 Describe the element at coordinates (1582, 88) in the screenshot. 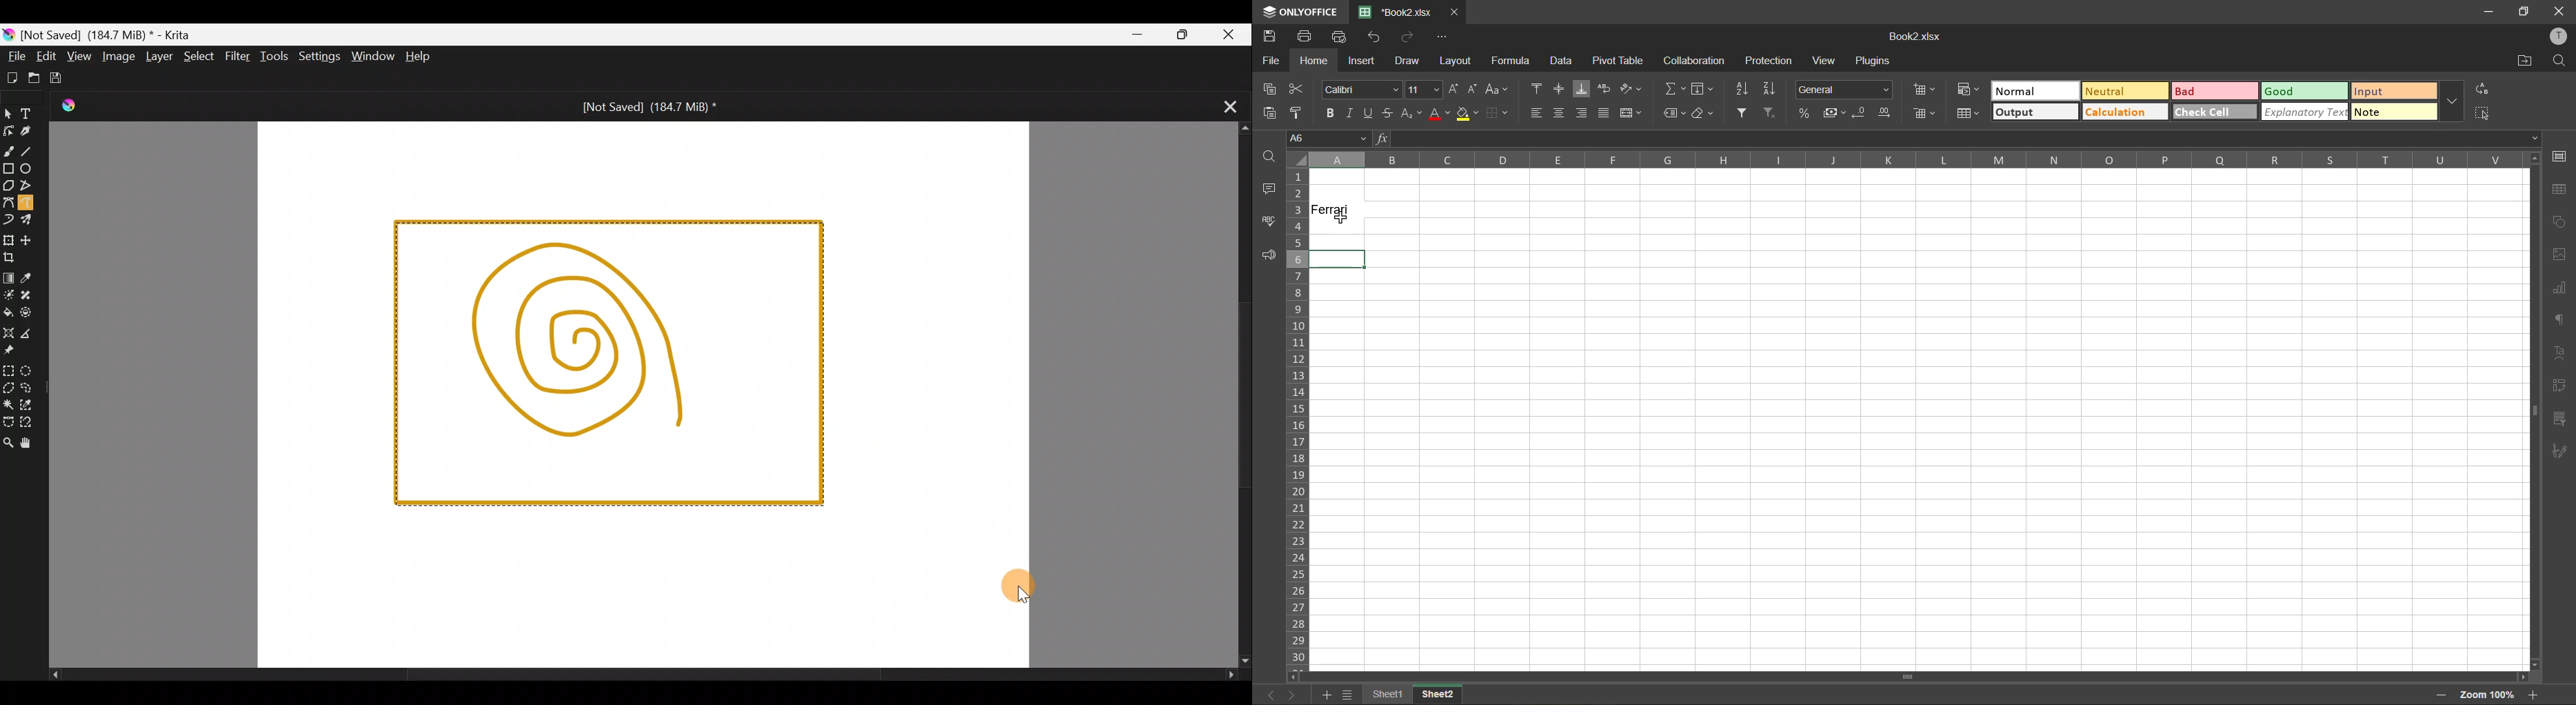

I see `align bottom` at that location.